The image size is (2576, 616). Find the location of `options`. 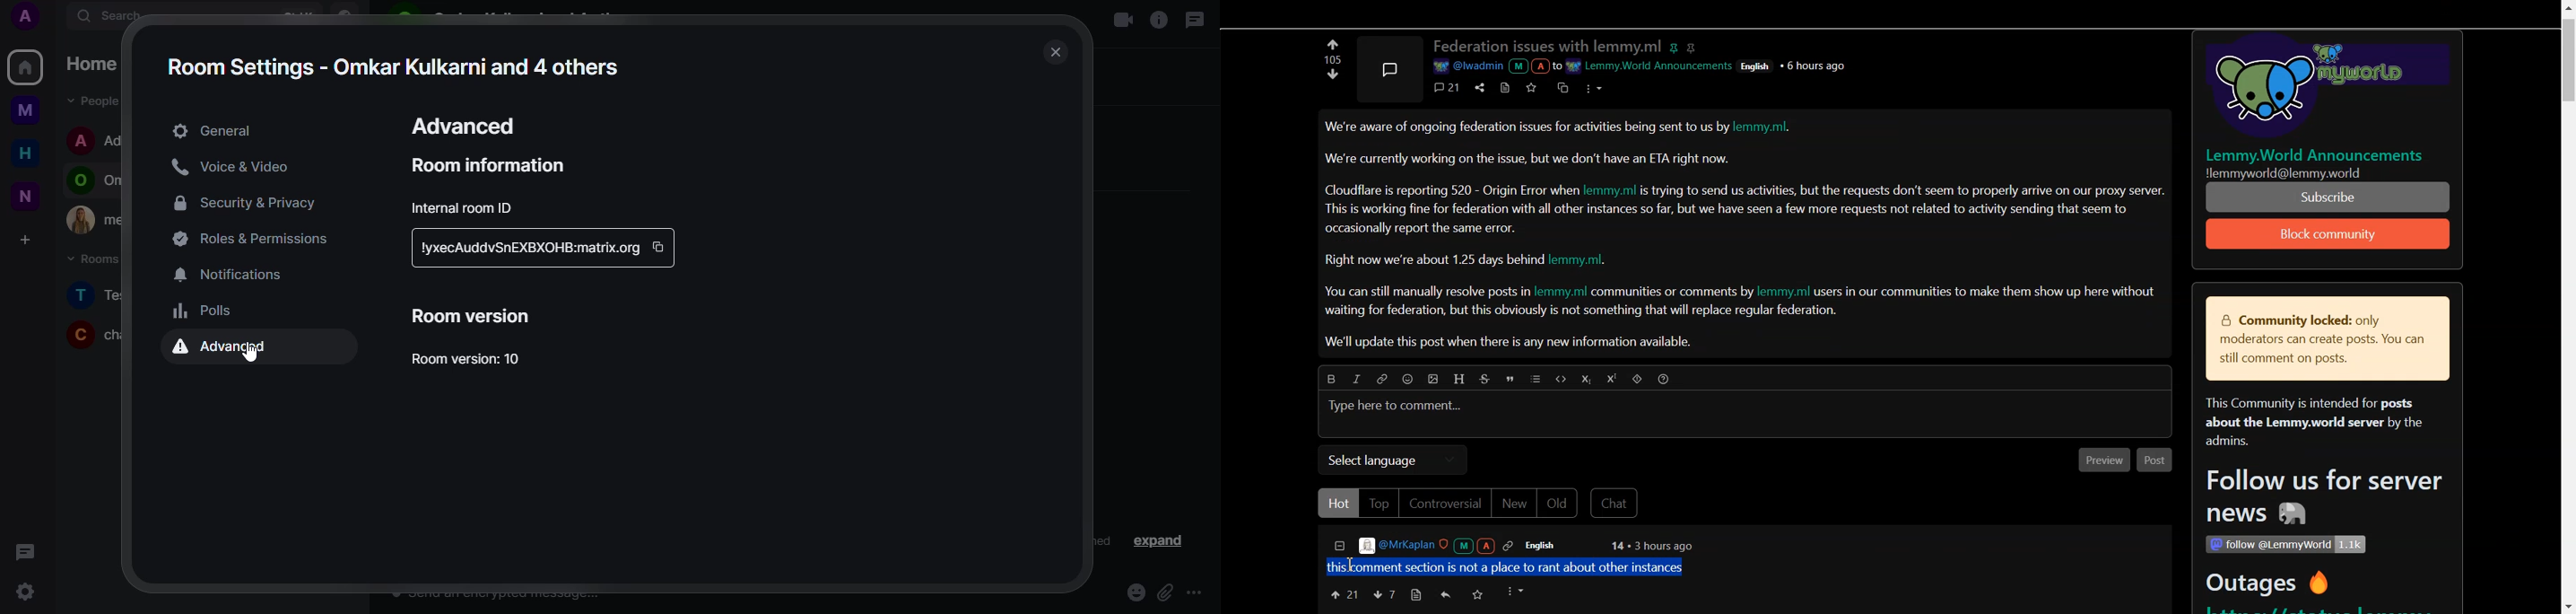

options is located at coordinates (1592, 87).